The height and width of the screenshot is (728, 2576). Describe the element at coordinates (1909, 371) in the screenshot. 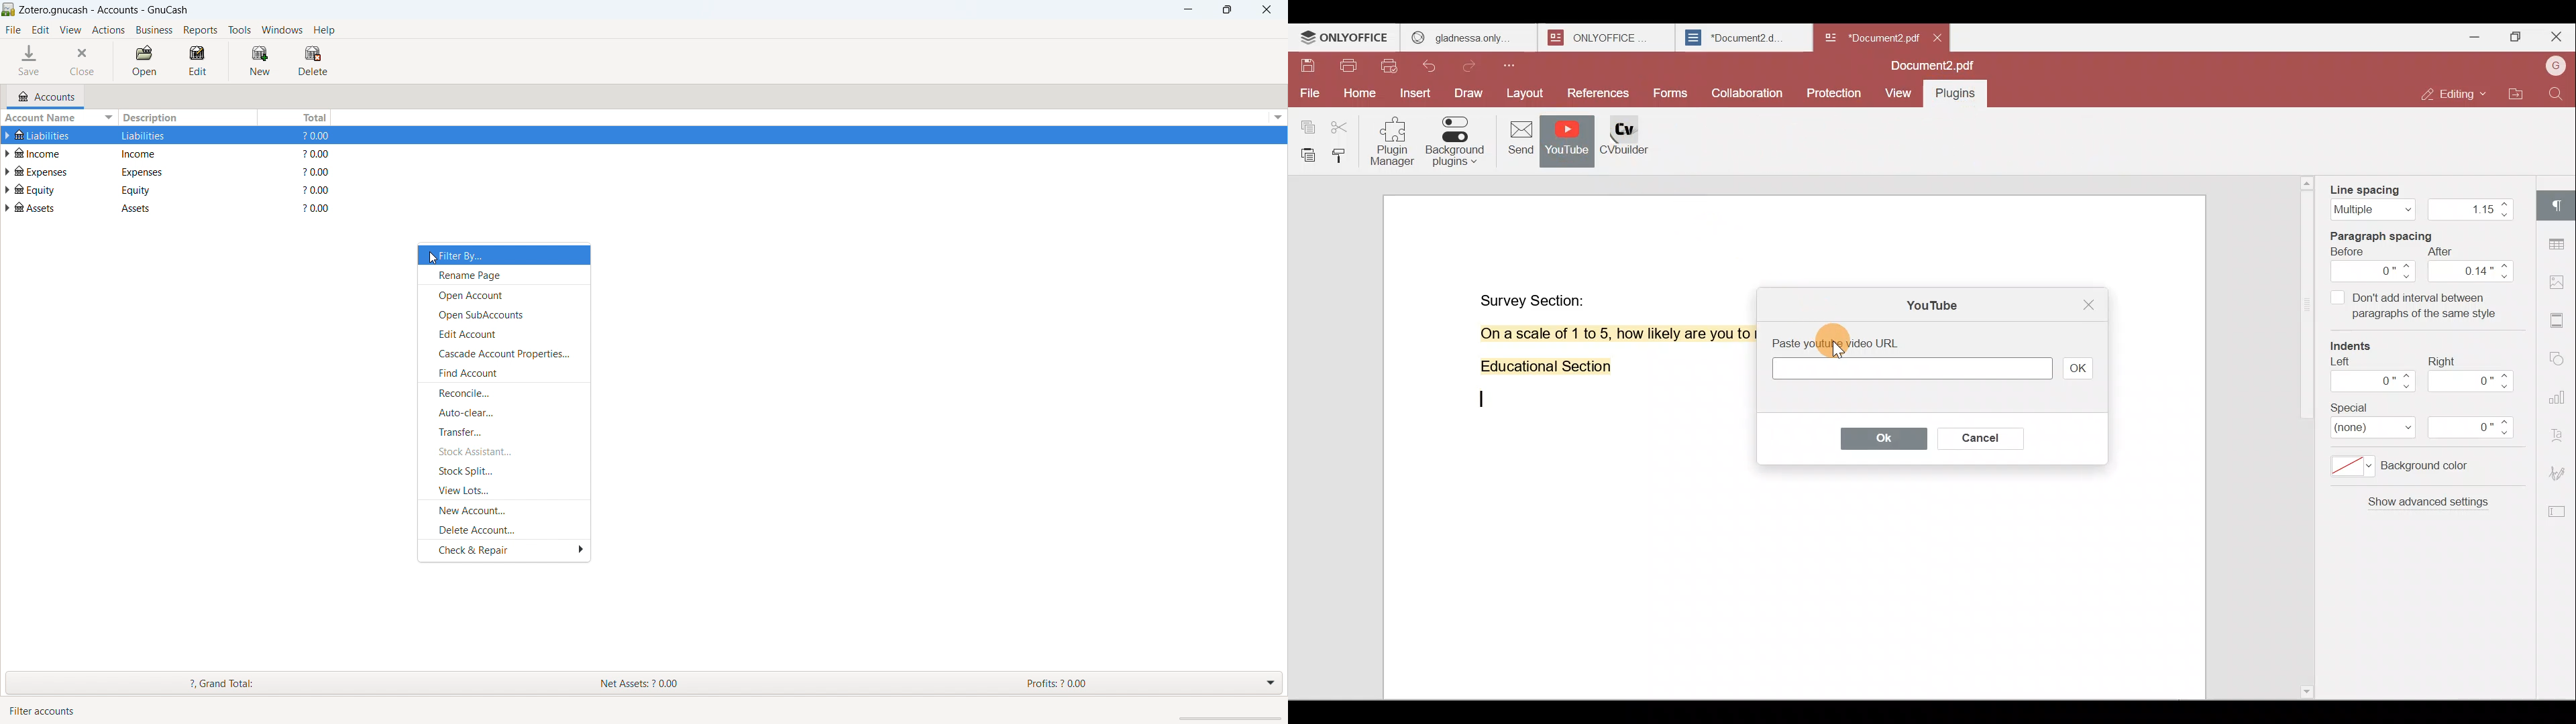

I see `Text box` at that location.